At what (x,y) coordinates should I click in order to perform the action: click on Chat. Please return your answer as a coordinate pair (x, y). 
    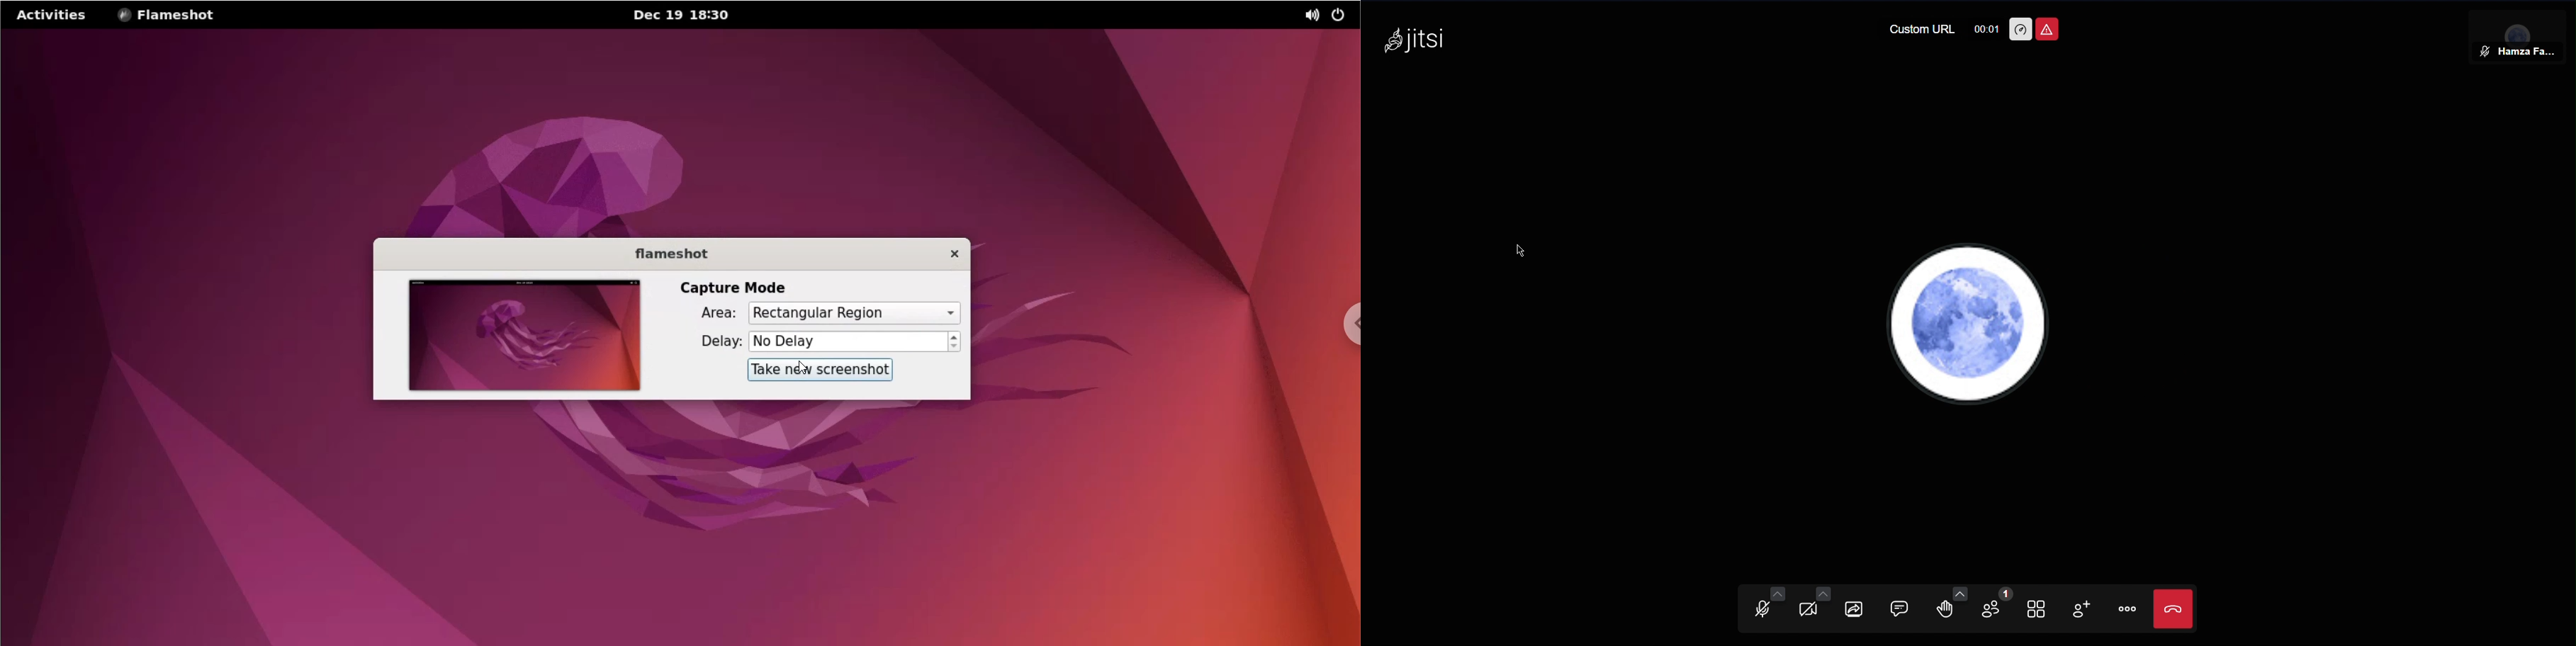
    Looking at the image, I should click on (1905, 610).